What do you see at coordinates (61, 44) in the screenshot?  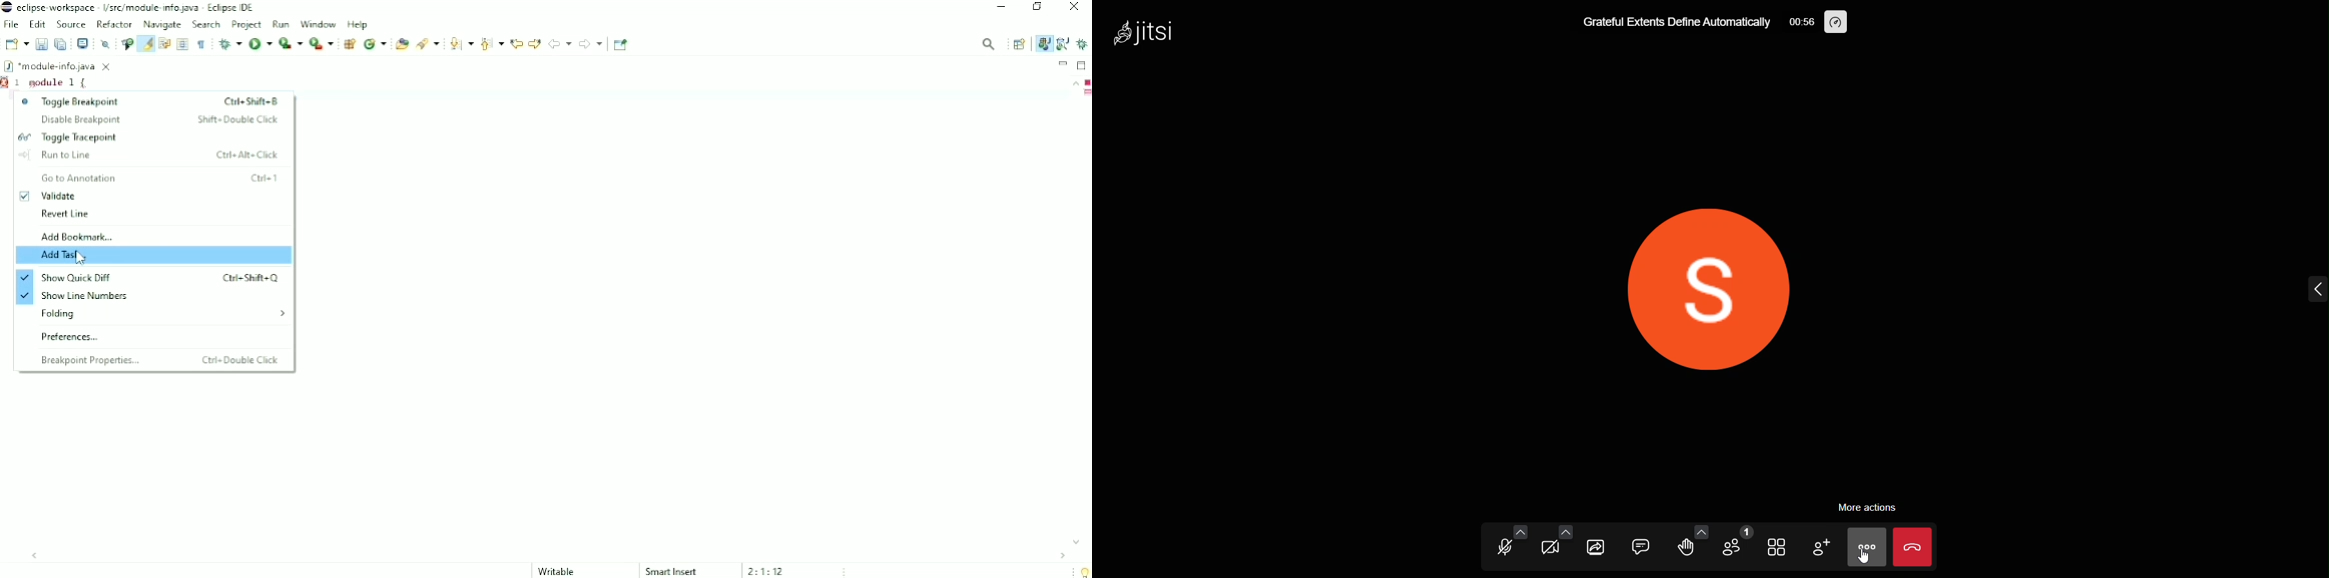 I see `Save All` at bounding box center [61, 44].